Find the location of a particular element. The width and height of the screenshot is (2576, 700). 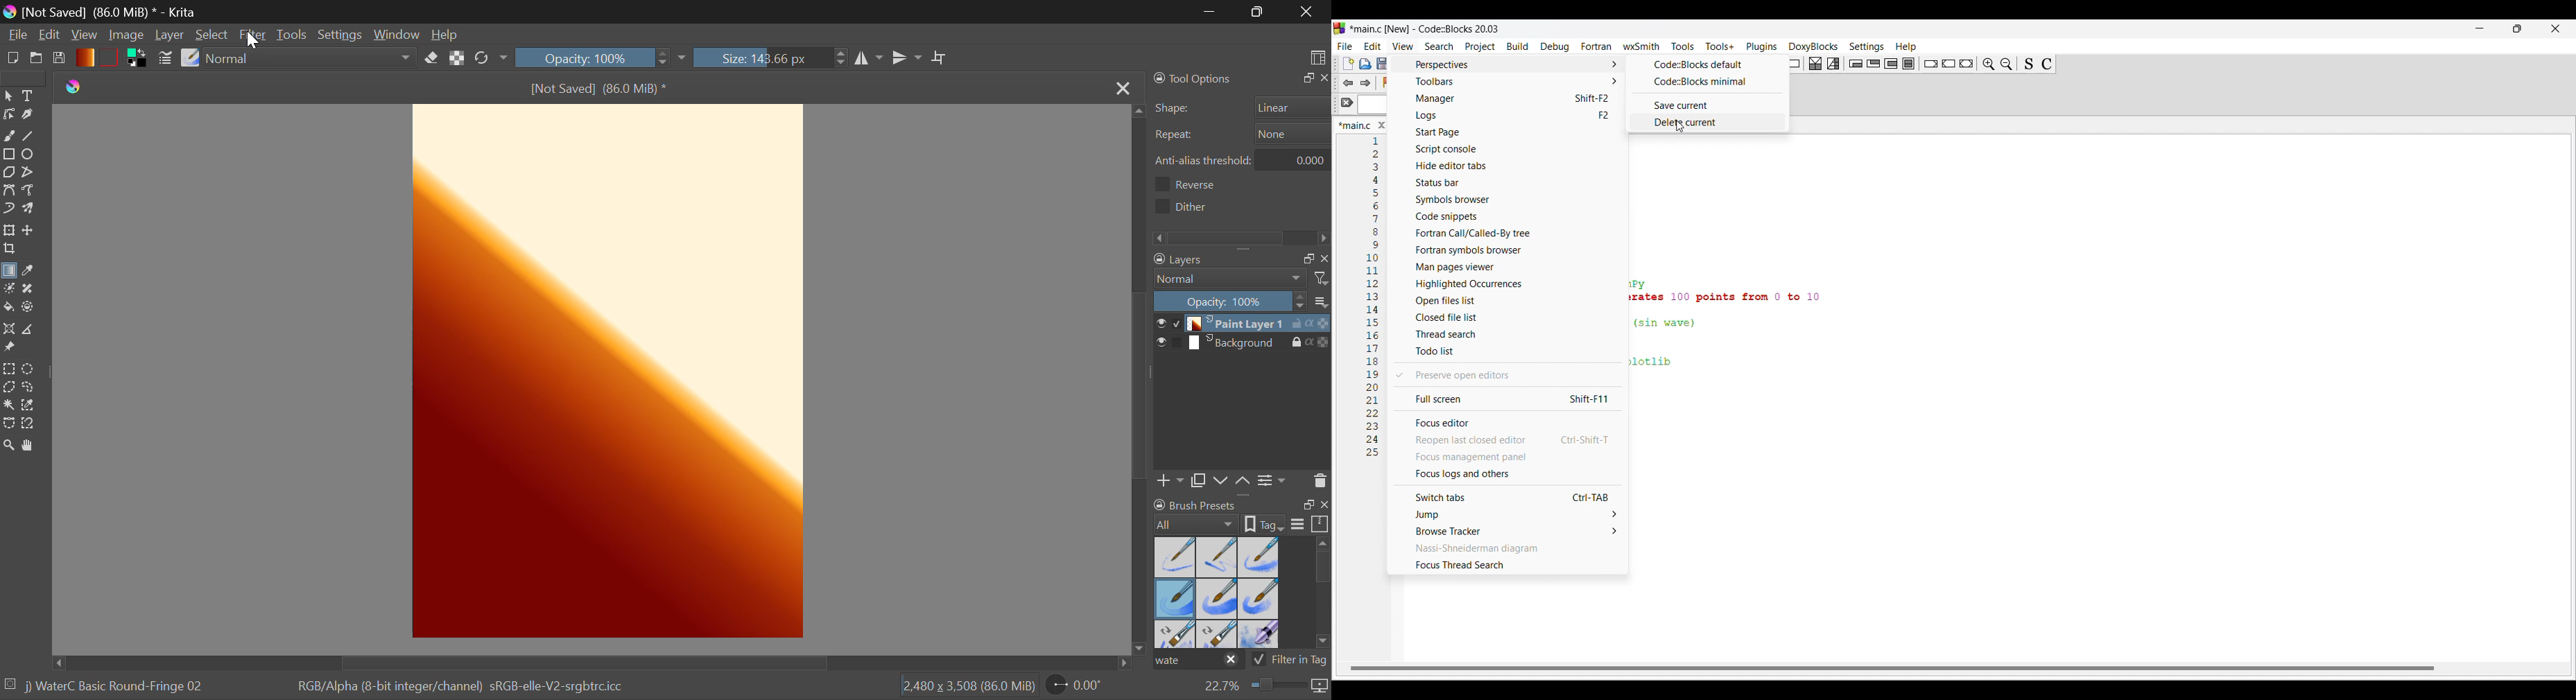

Horizontal Mirror Flip is located at coordinates (908, 59).